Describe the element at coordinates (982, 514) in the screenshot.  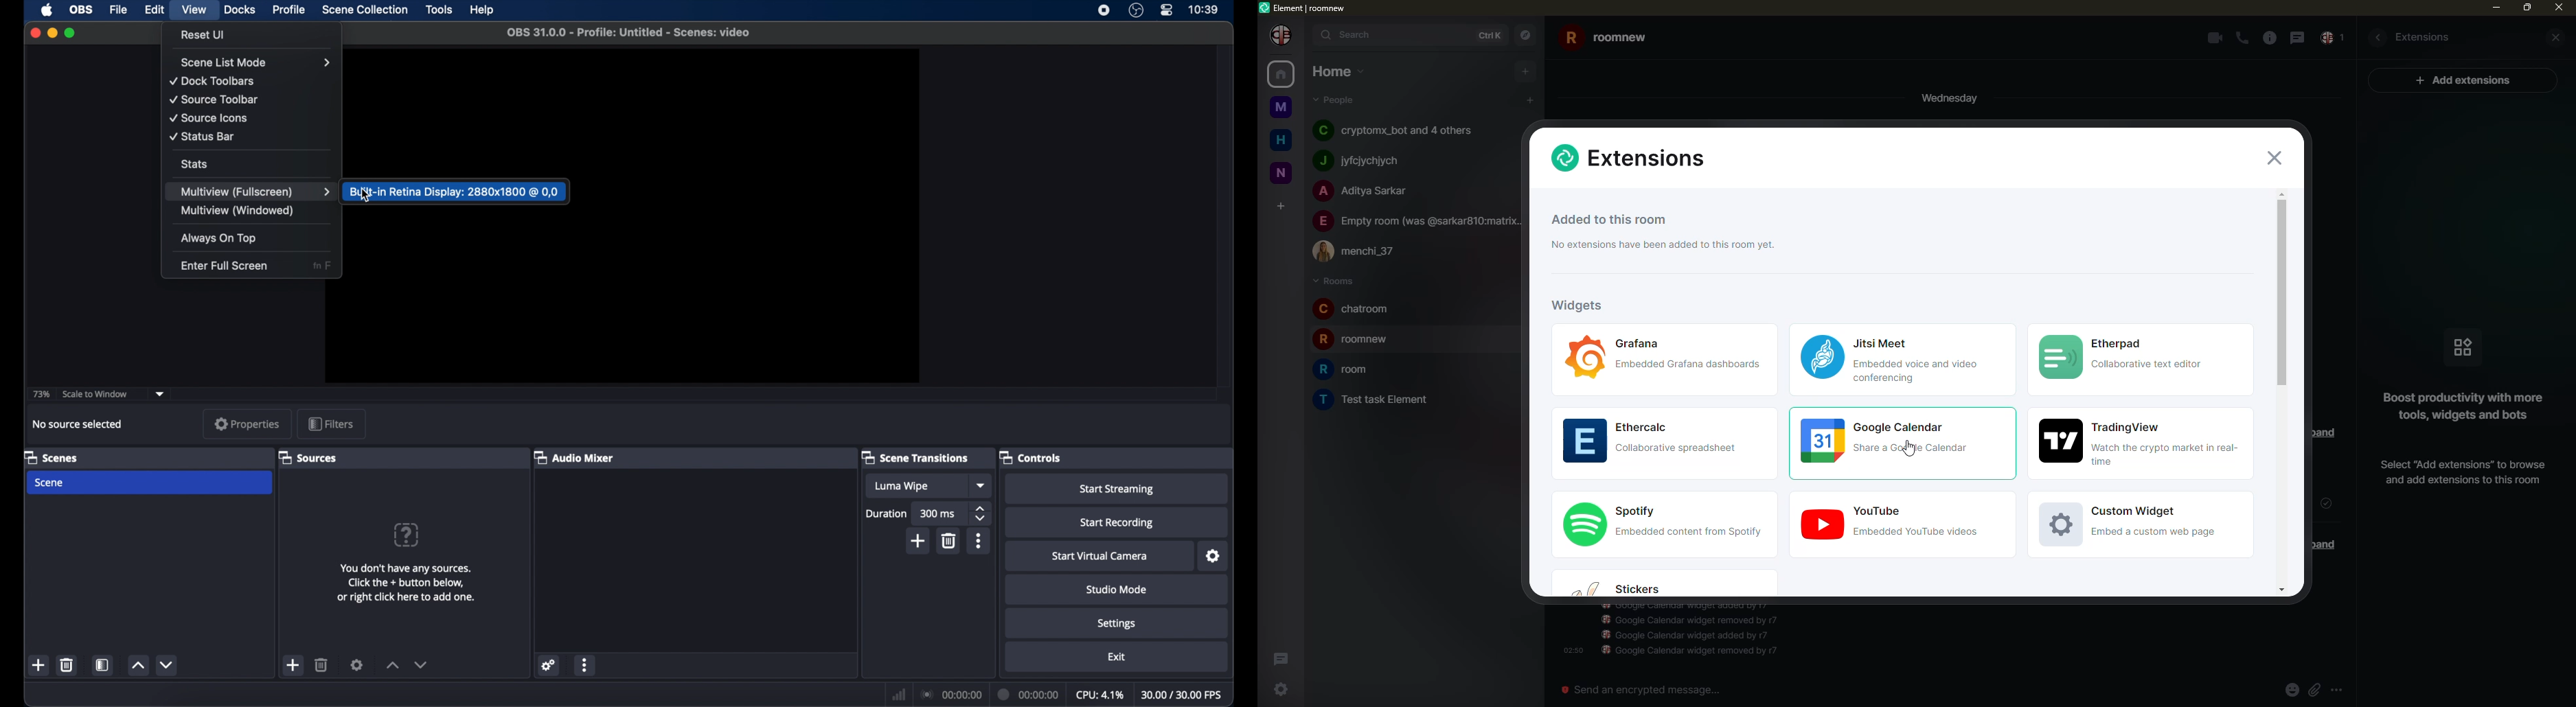
I see `stepper buttons` at that location.